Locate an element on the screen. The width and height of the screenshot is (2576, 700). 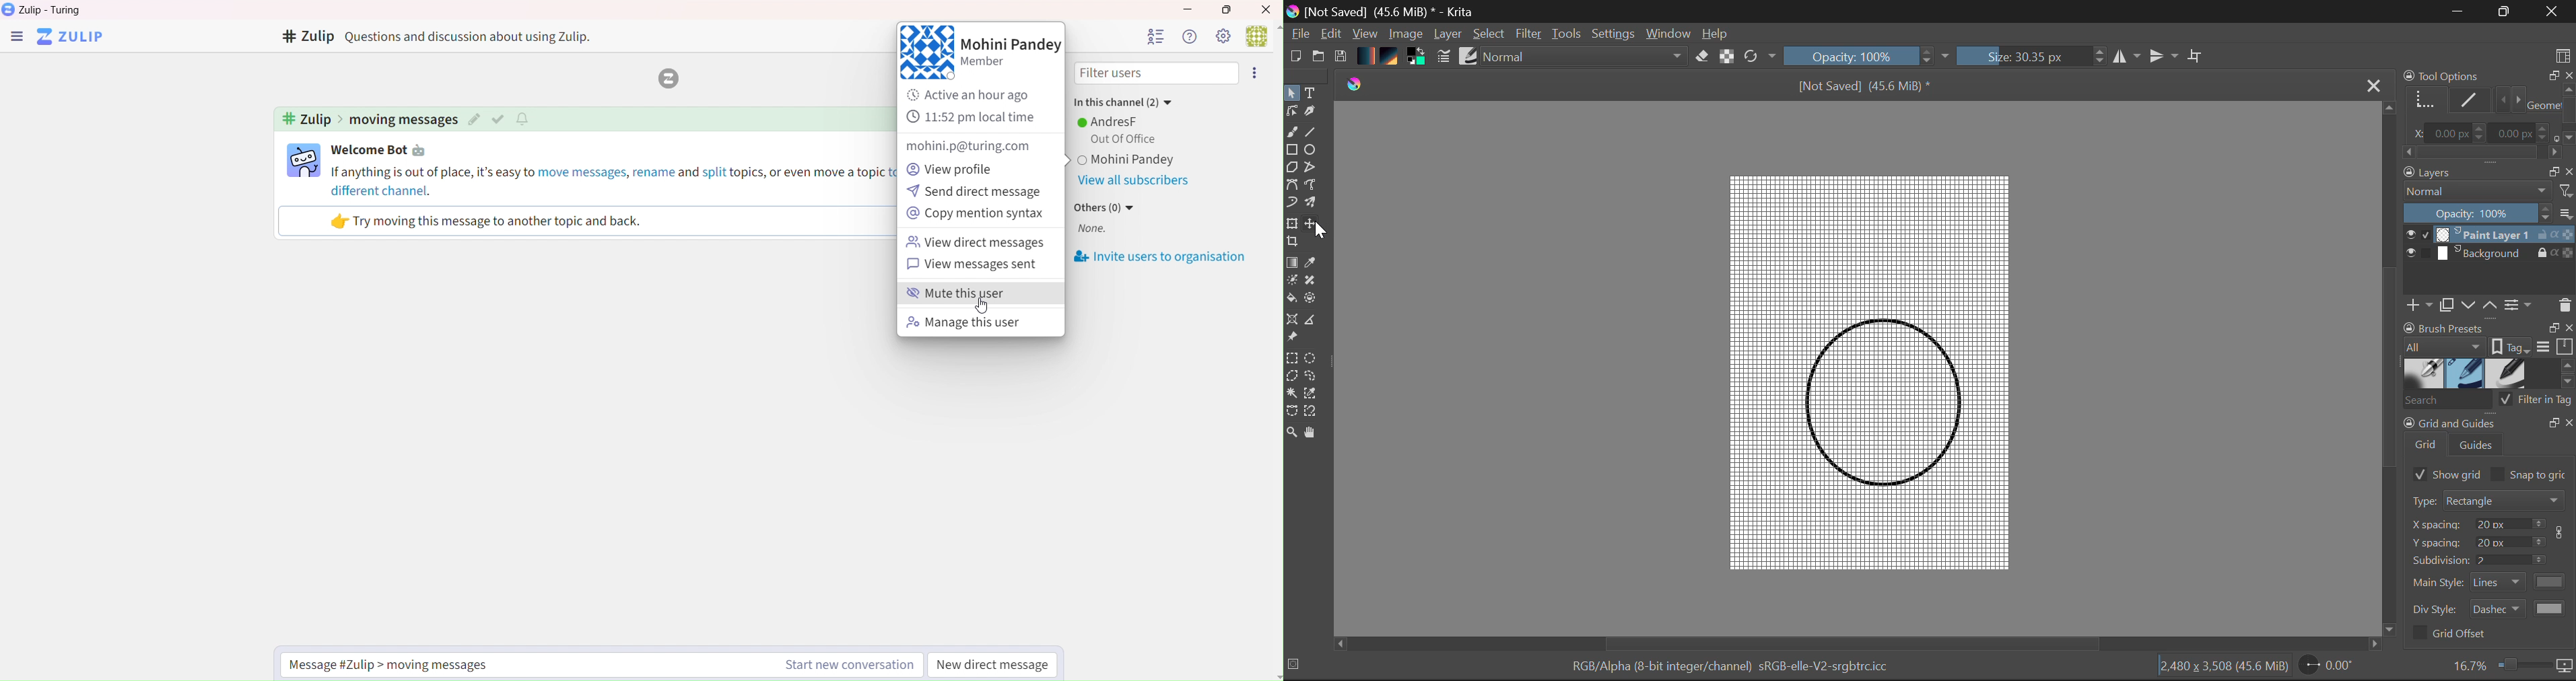
Text is located at coordinates (1311, 92).